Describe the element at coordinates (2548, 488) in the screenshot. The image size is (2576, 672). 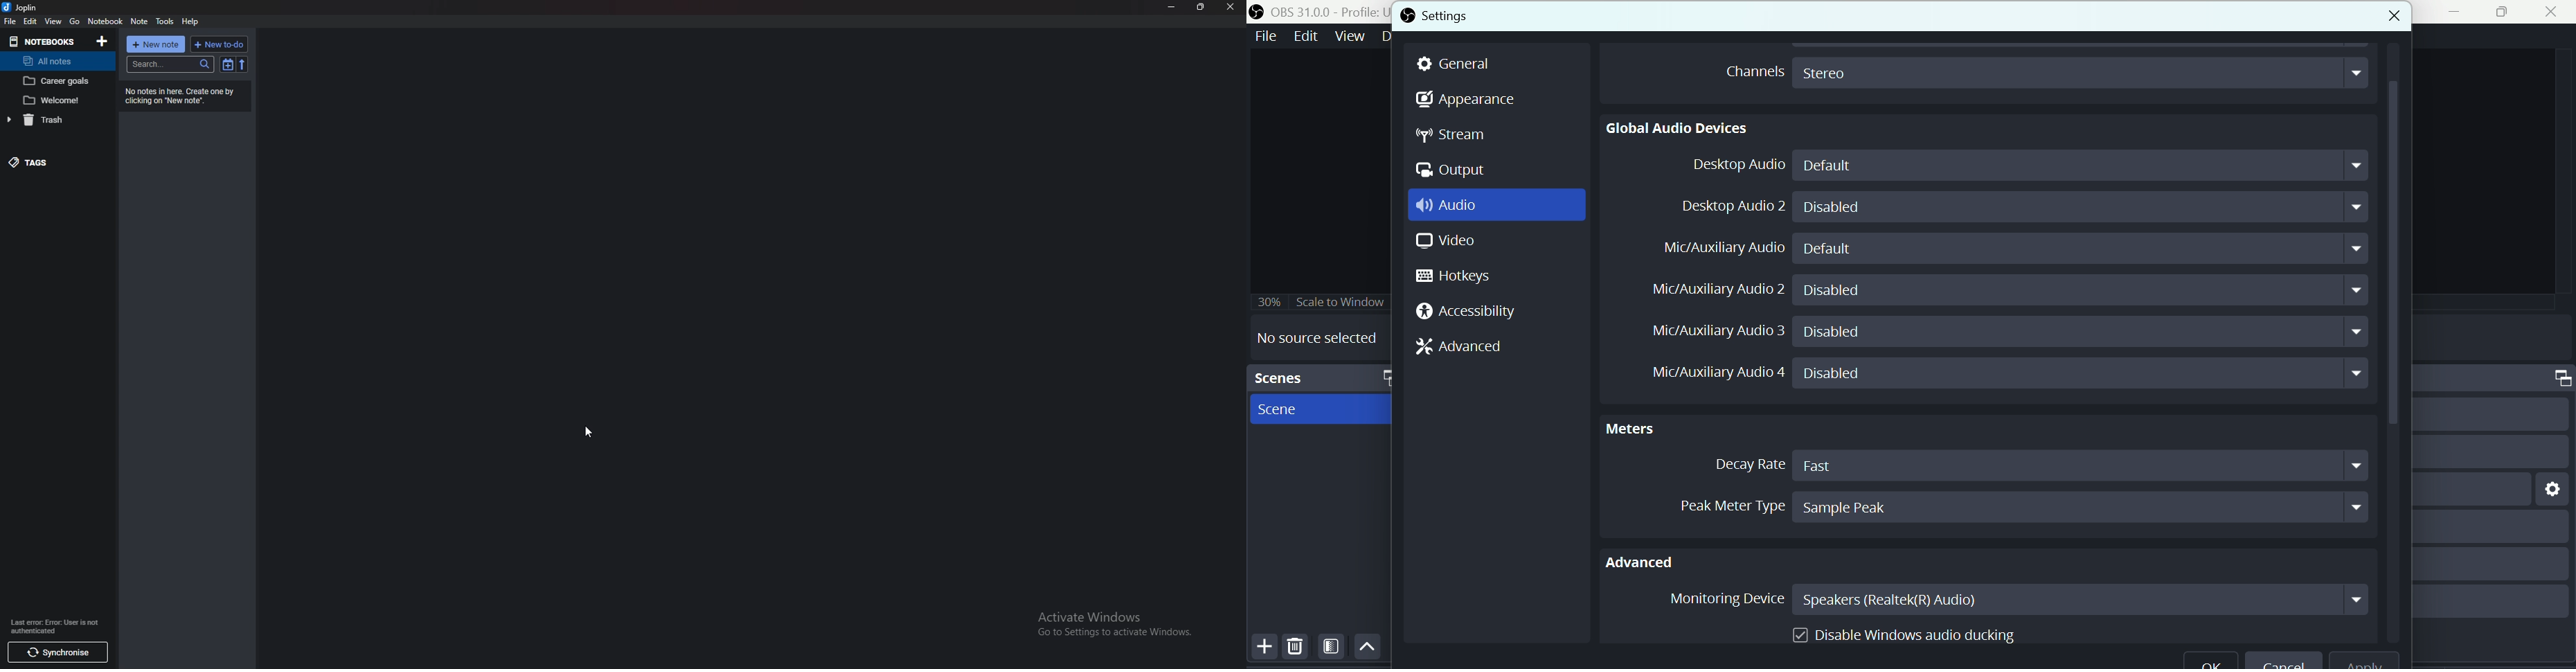
I see `setting` at that location.